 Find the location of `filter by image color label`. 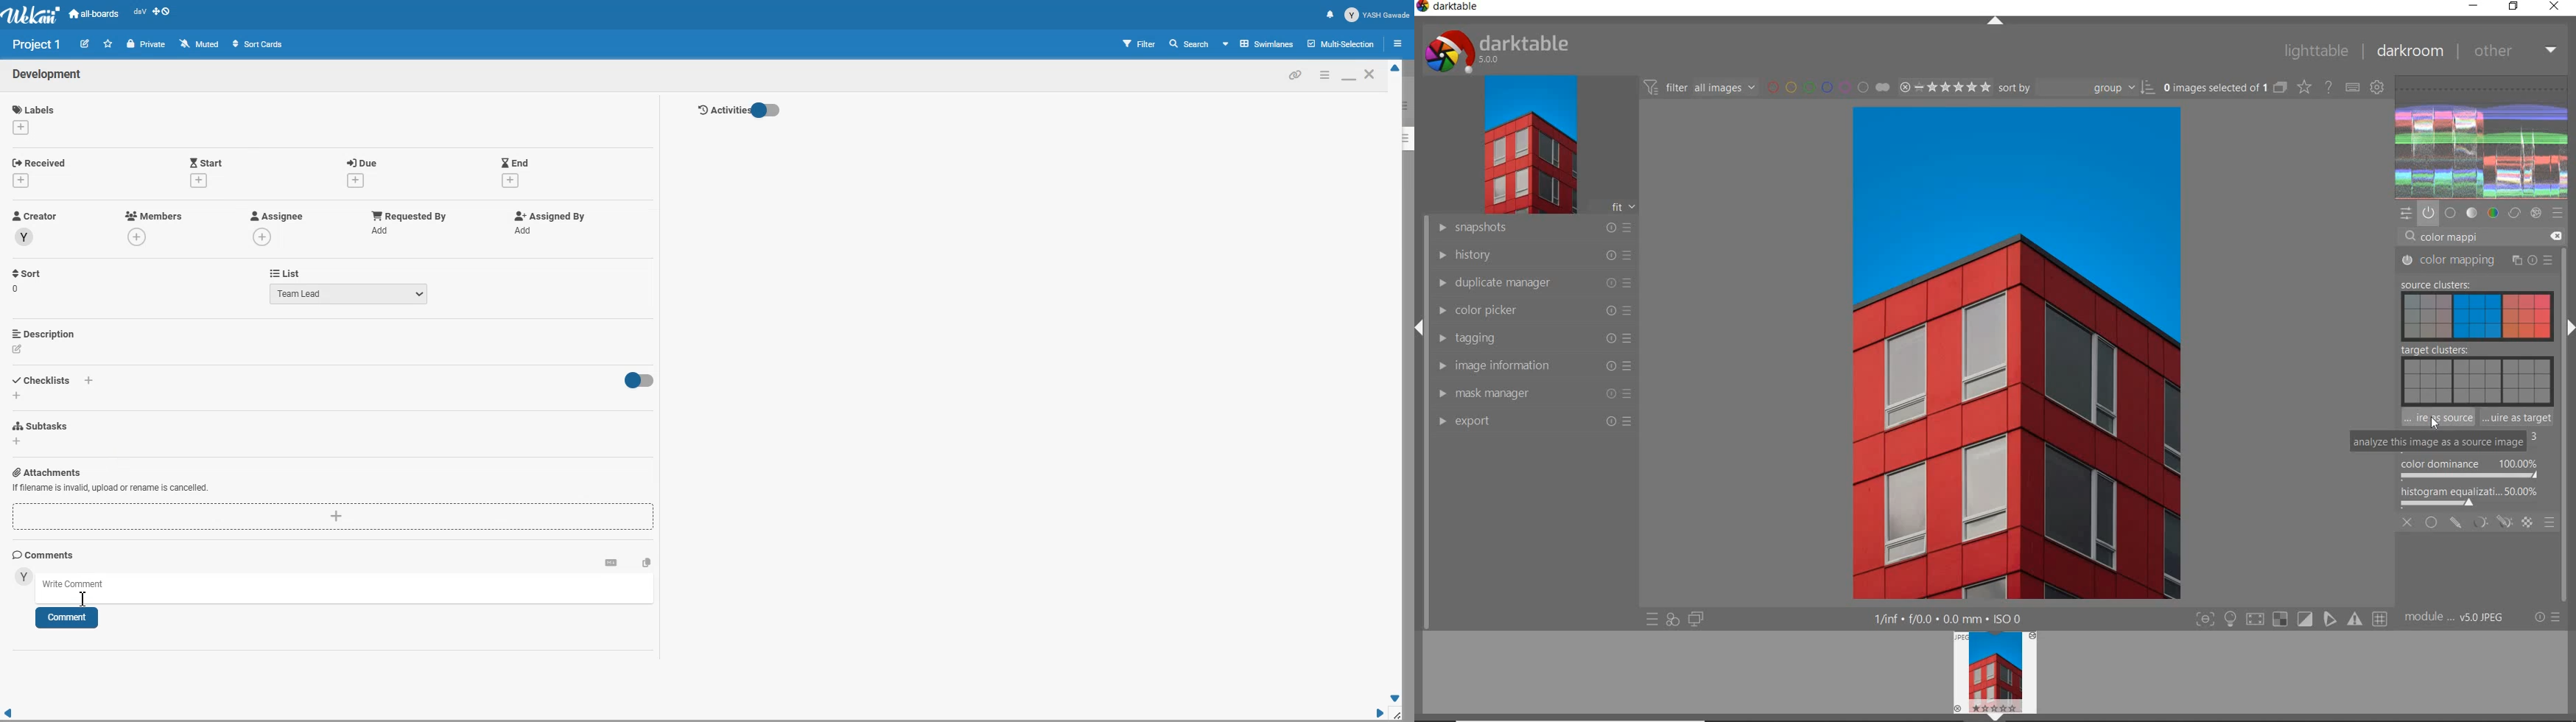

filter by image color label is located at coordinates (1826, 86).